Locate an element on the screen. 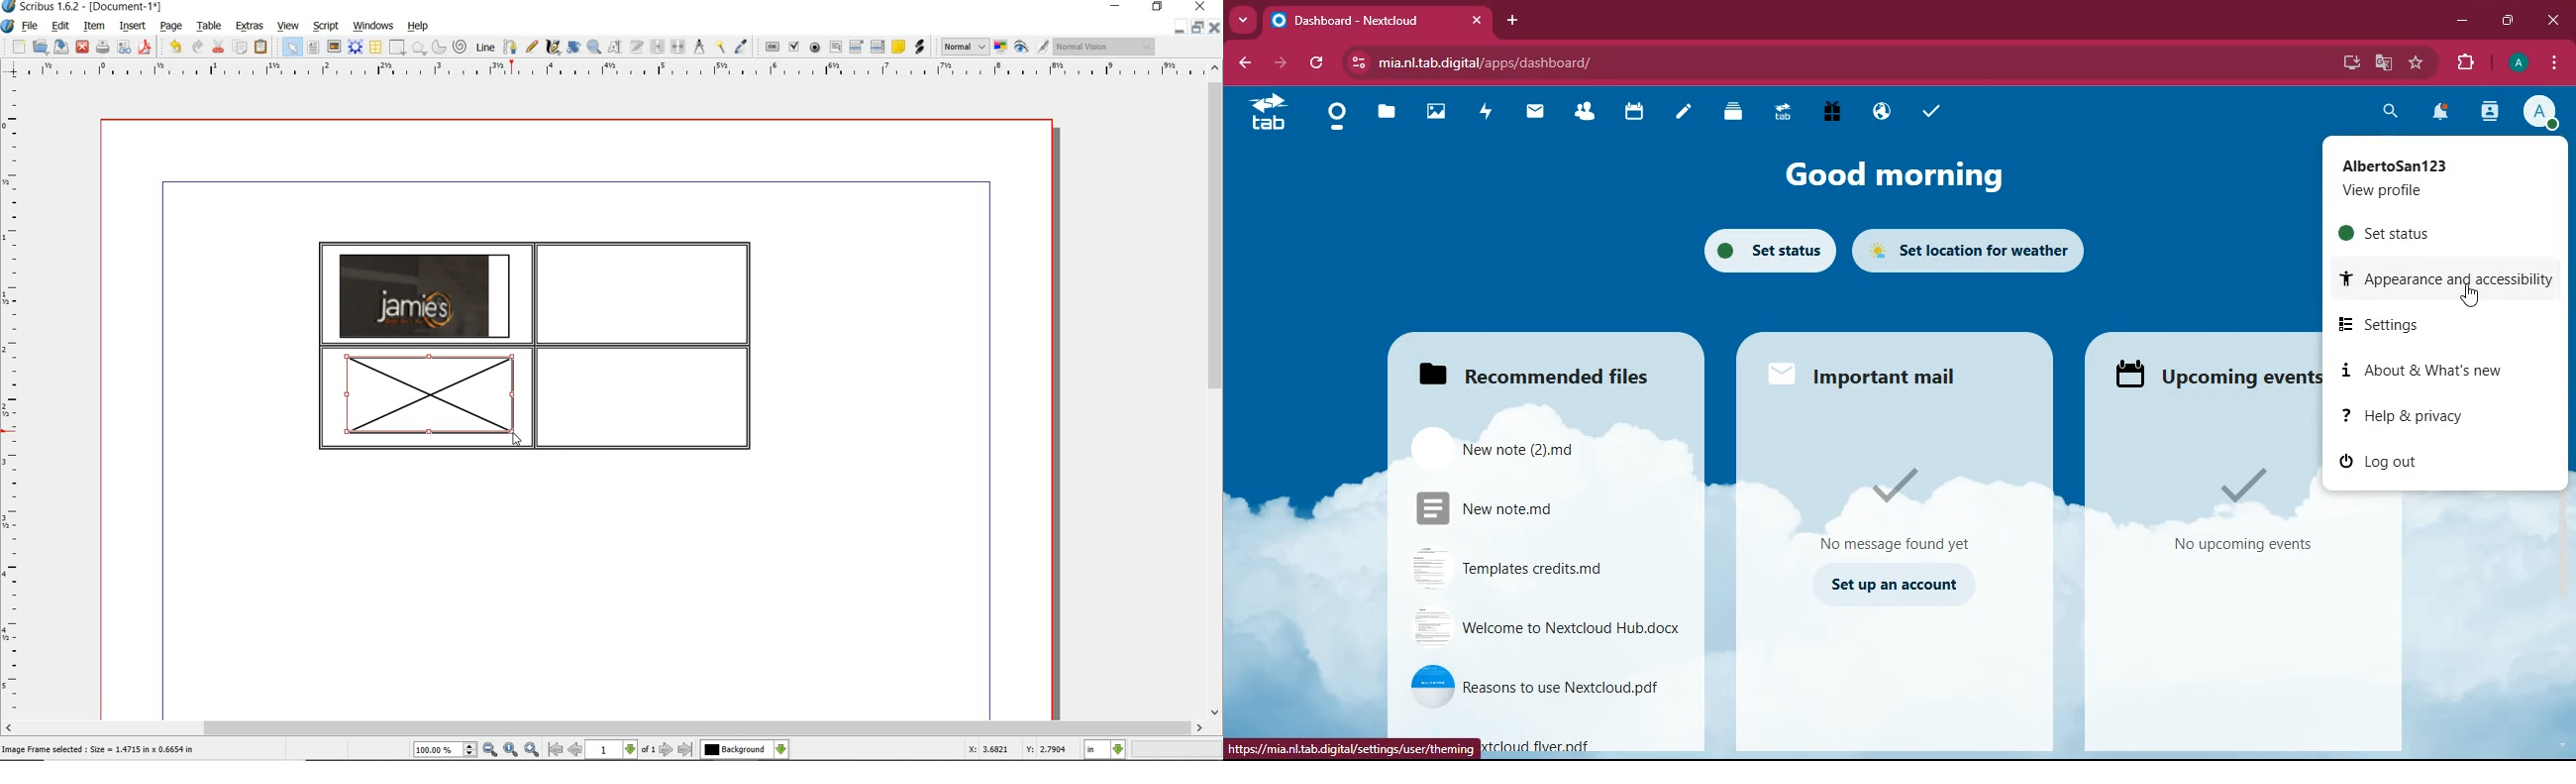  images is located at coordinates (1432, 113).